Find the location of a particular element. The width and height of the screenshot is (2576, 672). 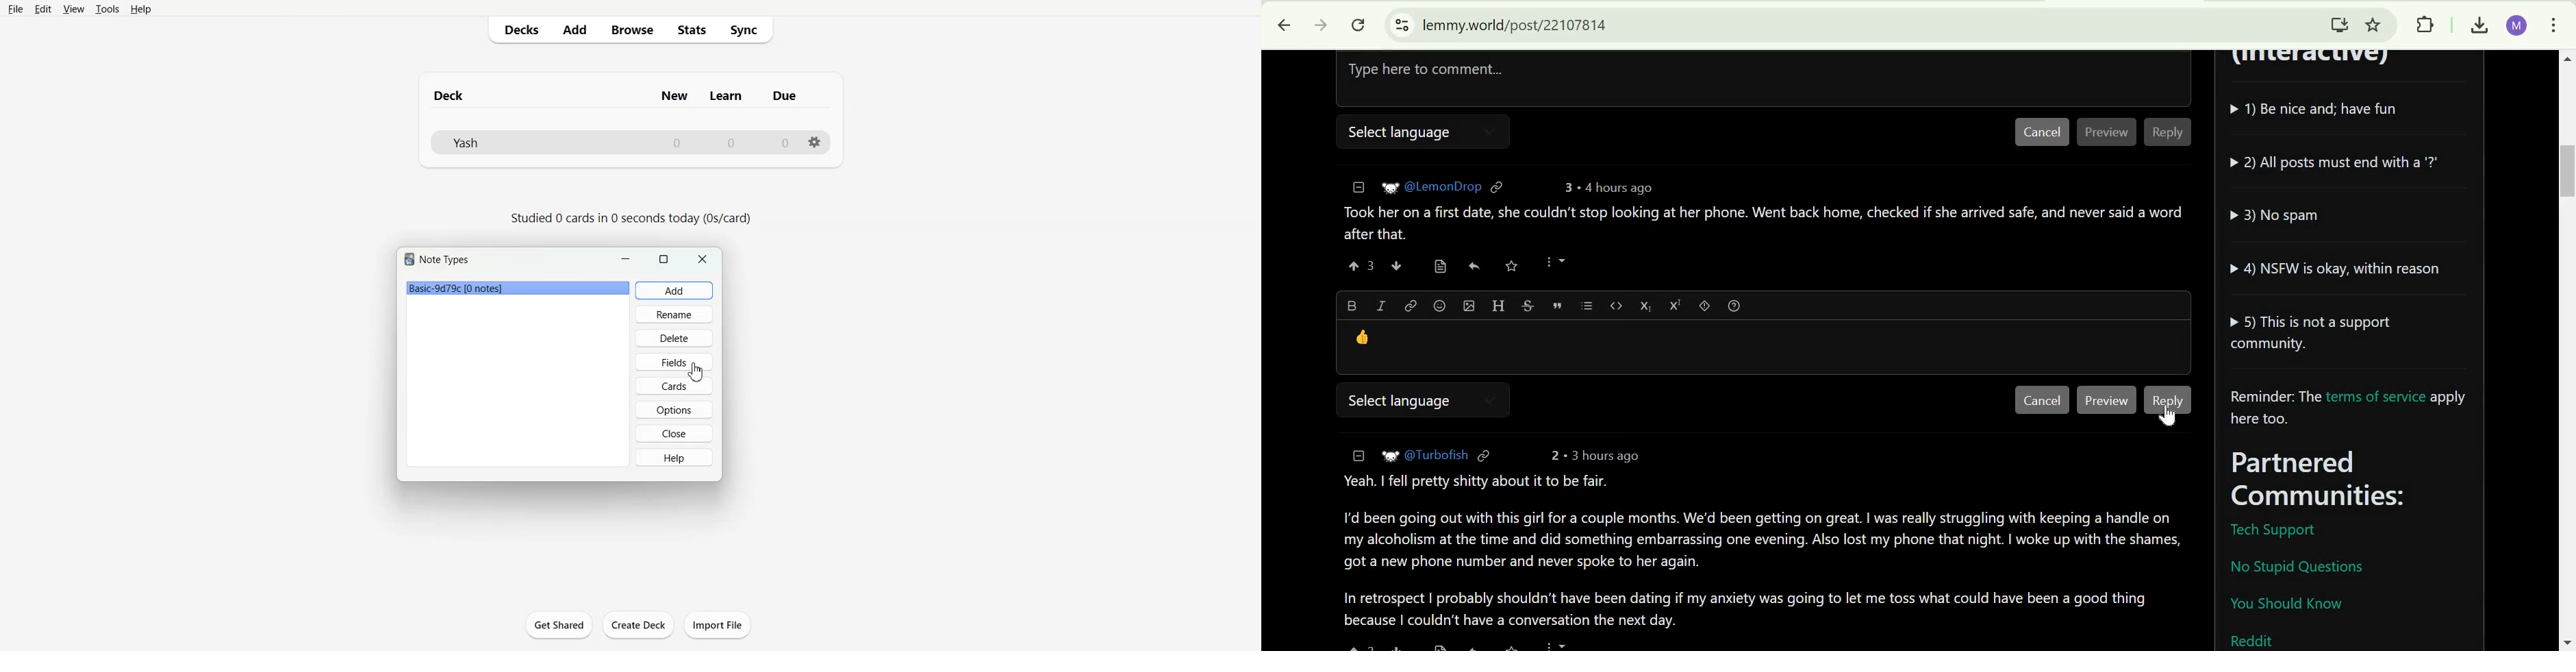

View is located at coordinates (74, 9).